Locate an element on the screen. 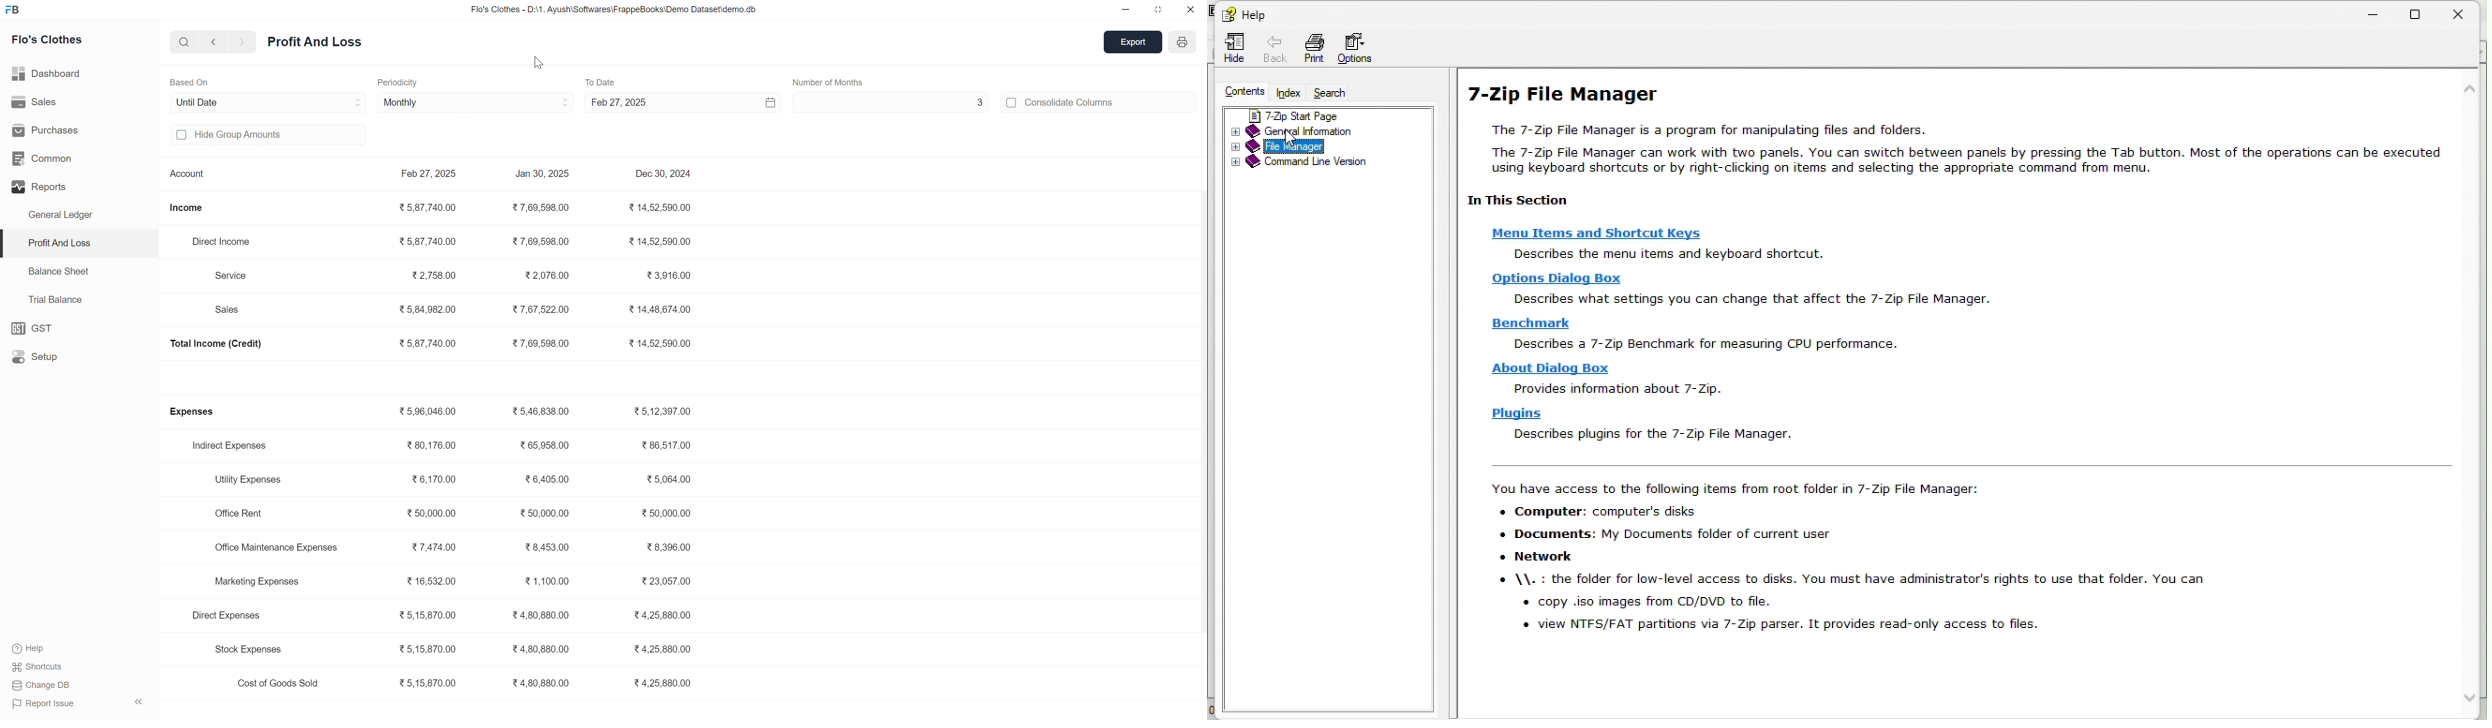 The height and width of the screenshot is (728, 2492). dashboard is located at coordinates (47, 72).